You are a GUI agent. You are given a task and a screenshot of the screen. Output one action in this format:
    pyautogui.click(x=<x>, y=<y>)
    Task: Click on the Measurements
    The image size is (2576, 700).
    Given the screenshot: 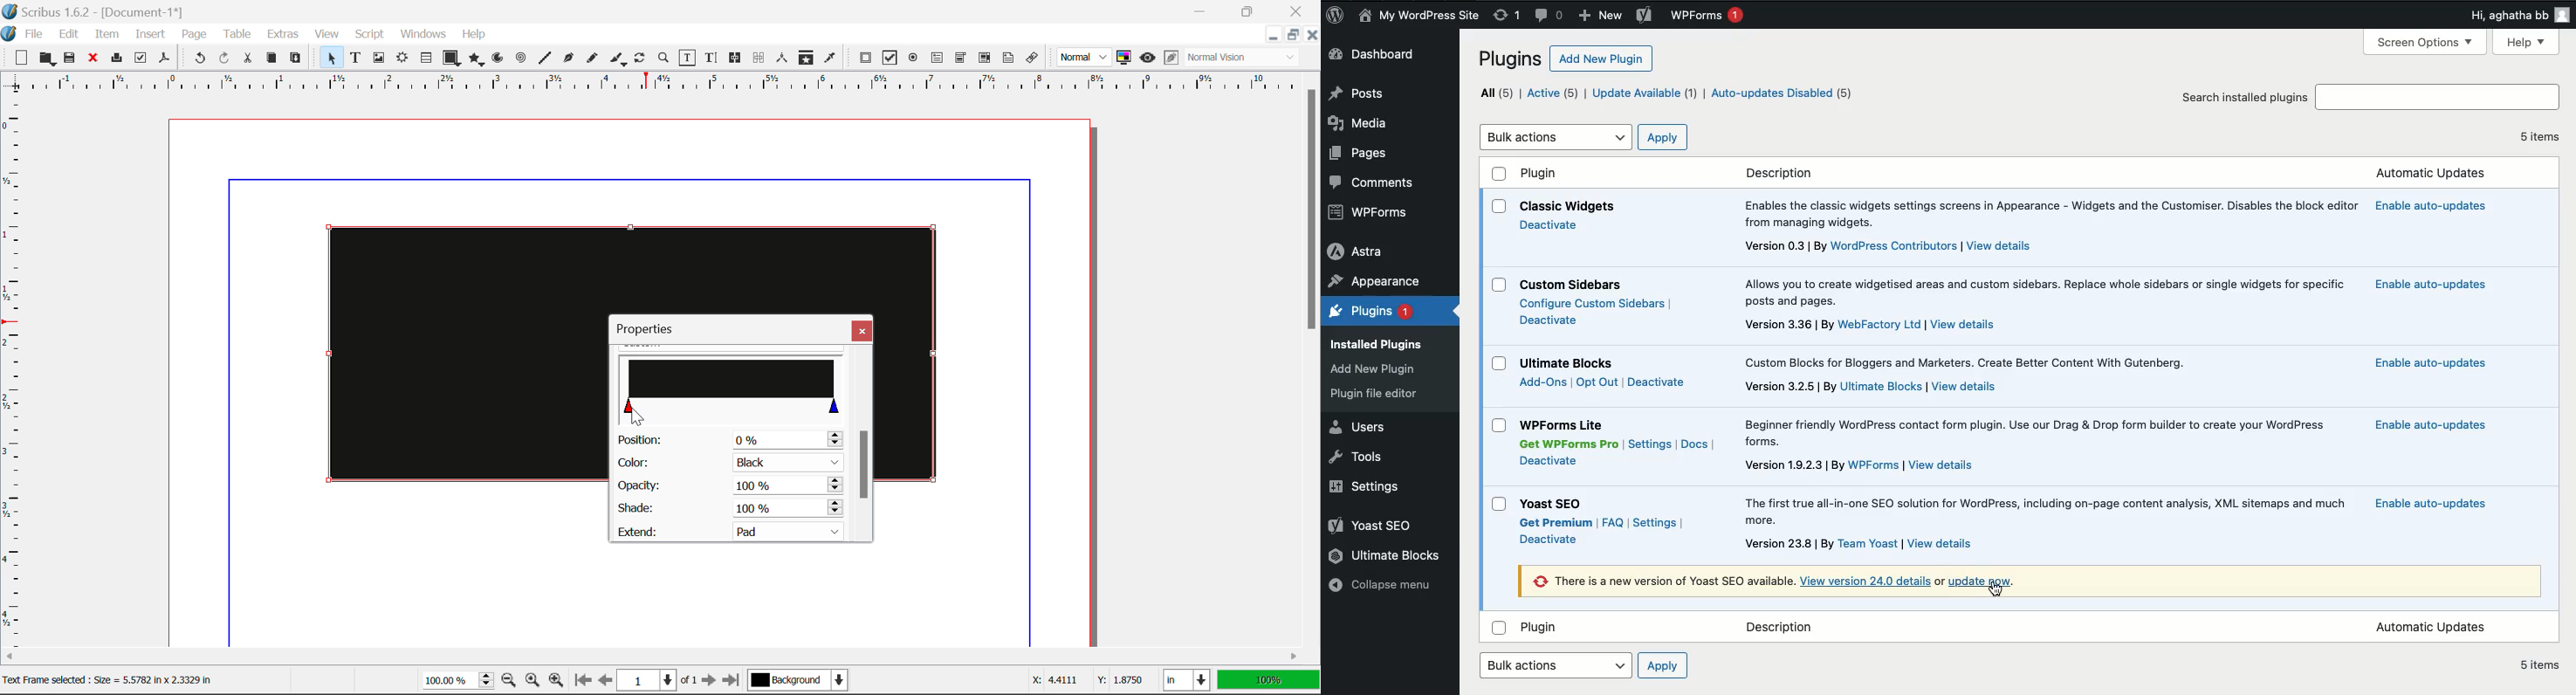 What is the action you would take?
    pyautogui.click(x=783, y=58)
    